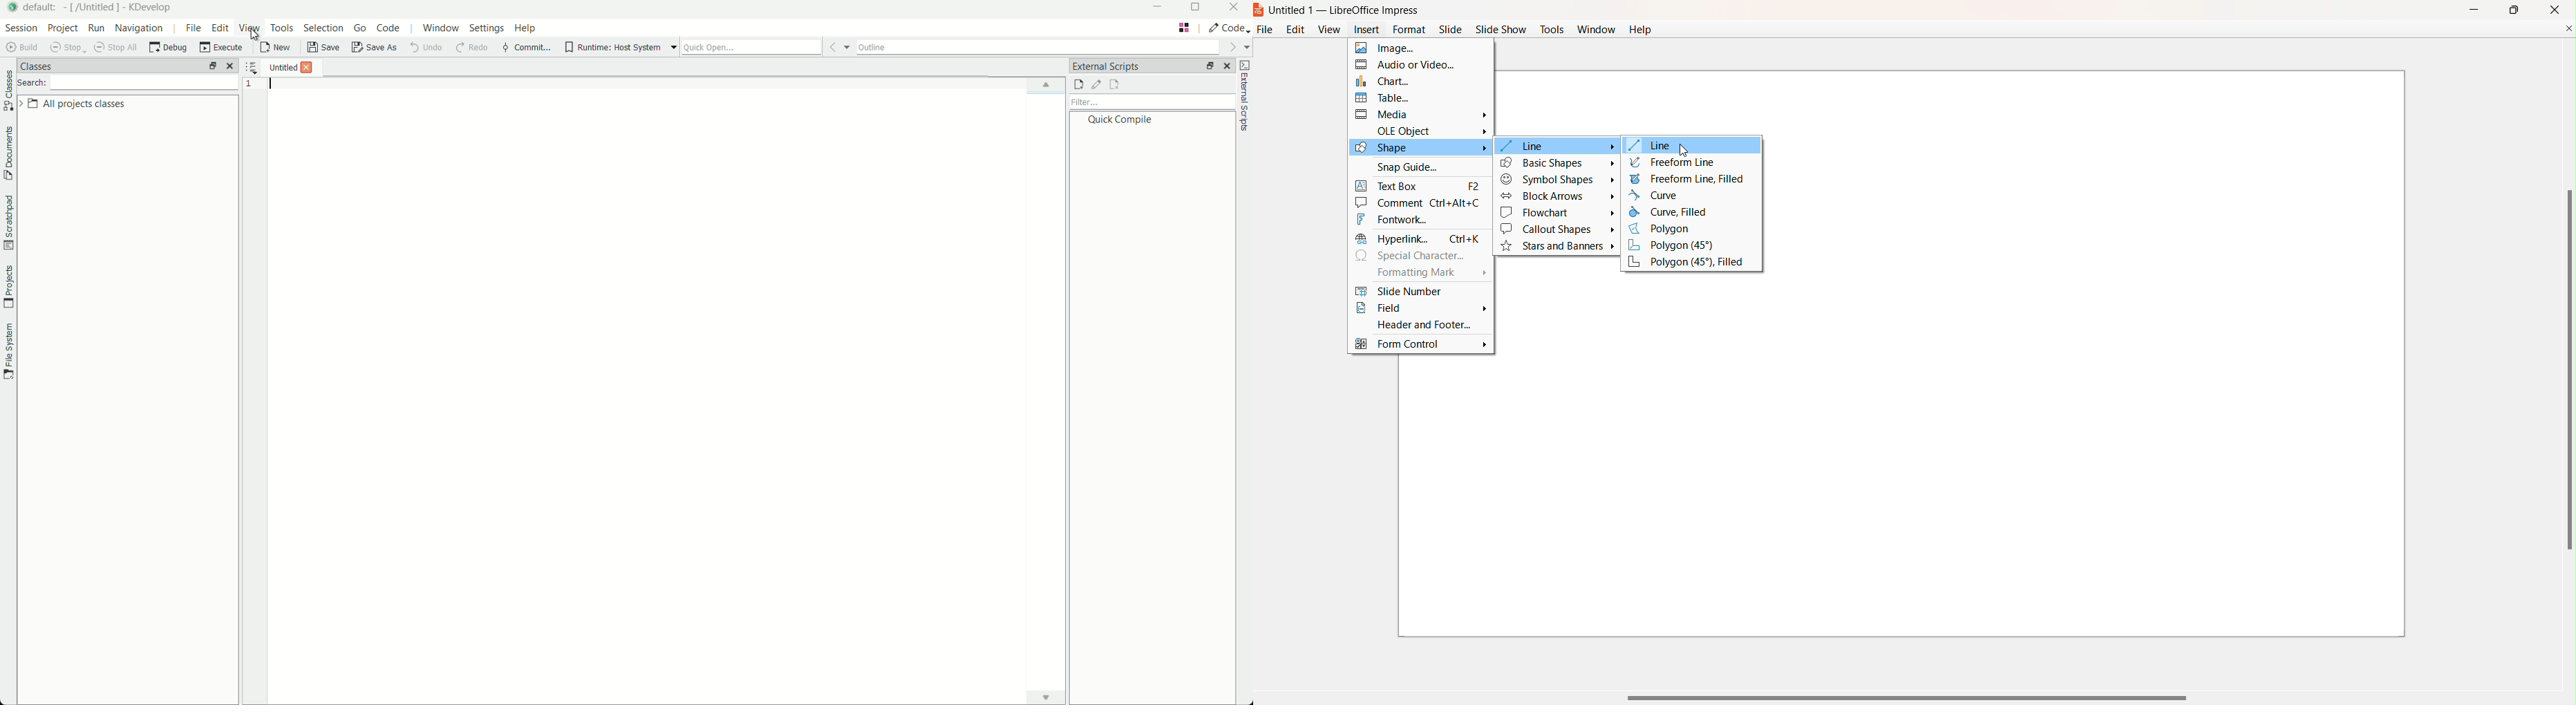 This screenshot has height=728, width=2576. Describe the element at coordinates (1328, 29) in the screenshot. I see `View` at that location.